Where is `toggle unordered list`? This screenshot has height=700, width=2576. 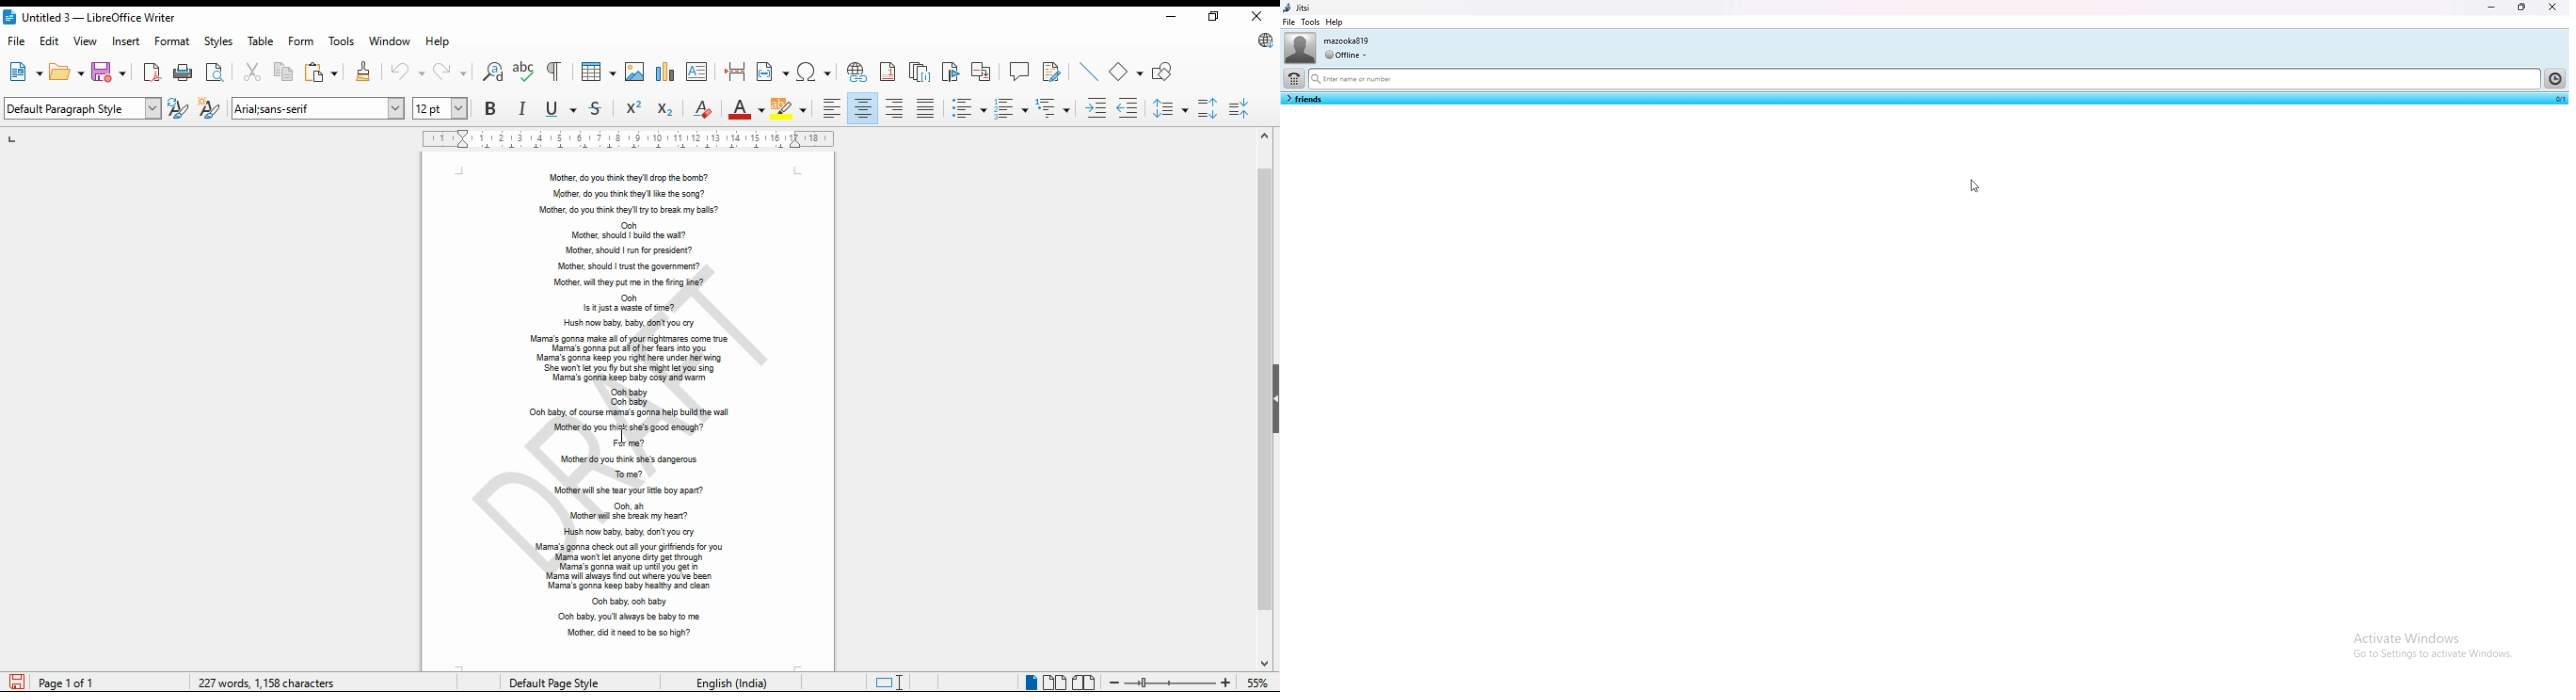 toggle unordered list is located at coordinates (969, 109).